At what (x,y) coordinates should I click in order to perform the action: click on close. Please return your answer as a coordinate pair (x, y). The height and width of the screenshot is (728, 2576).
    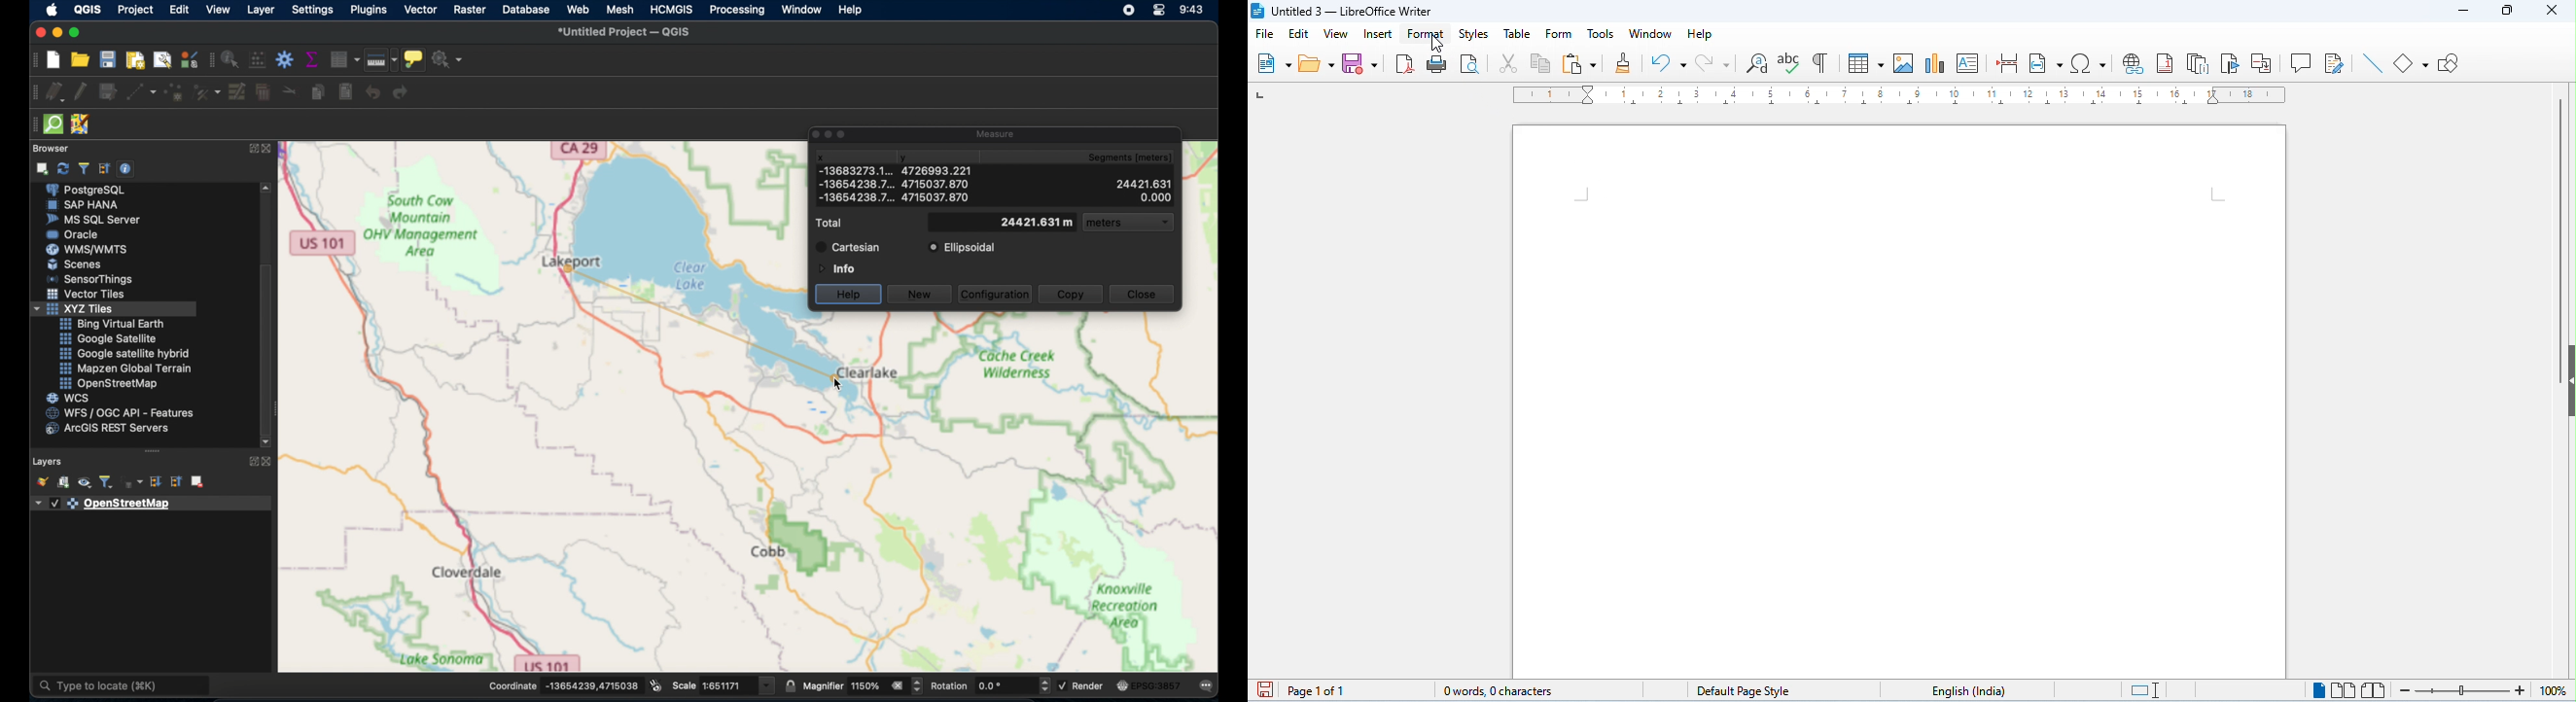
    Looking at the image, I should click on (38, 31).